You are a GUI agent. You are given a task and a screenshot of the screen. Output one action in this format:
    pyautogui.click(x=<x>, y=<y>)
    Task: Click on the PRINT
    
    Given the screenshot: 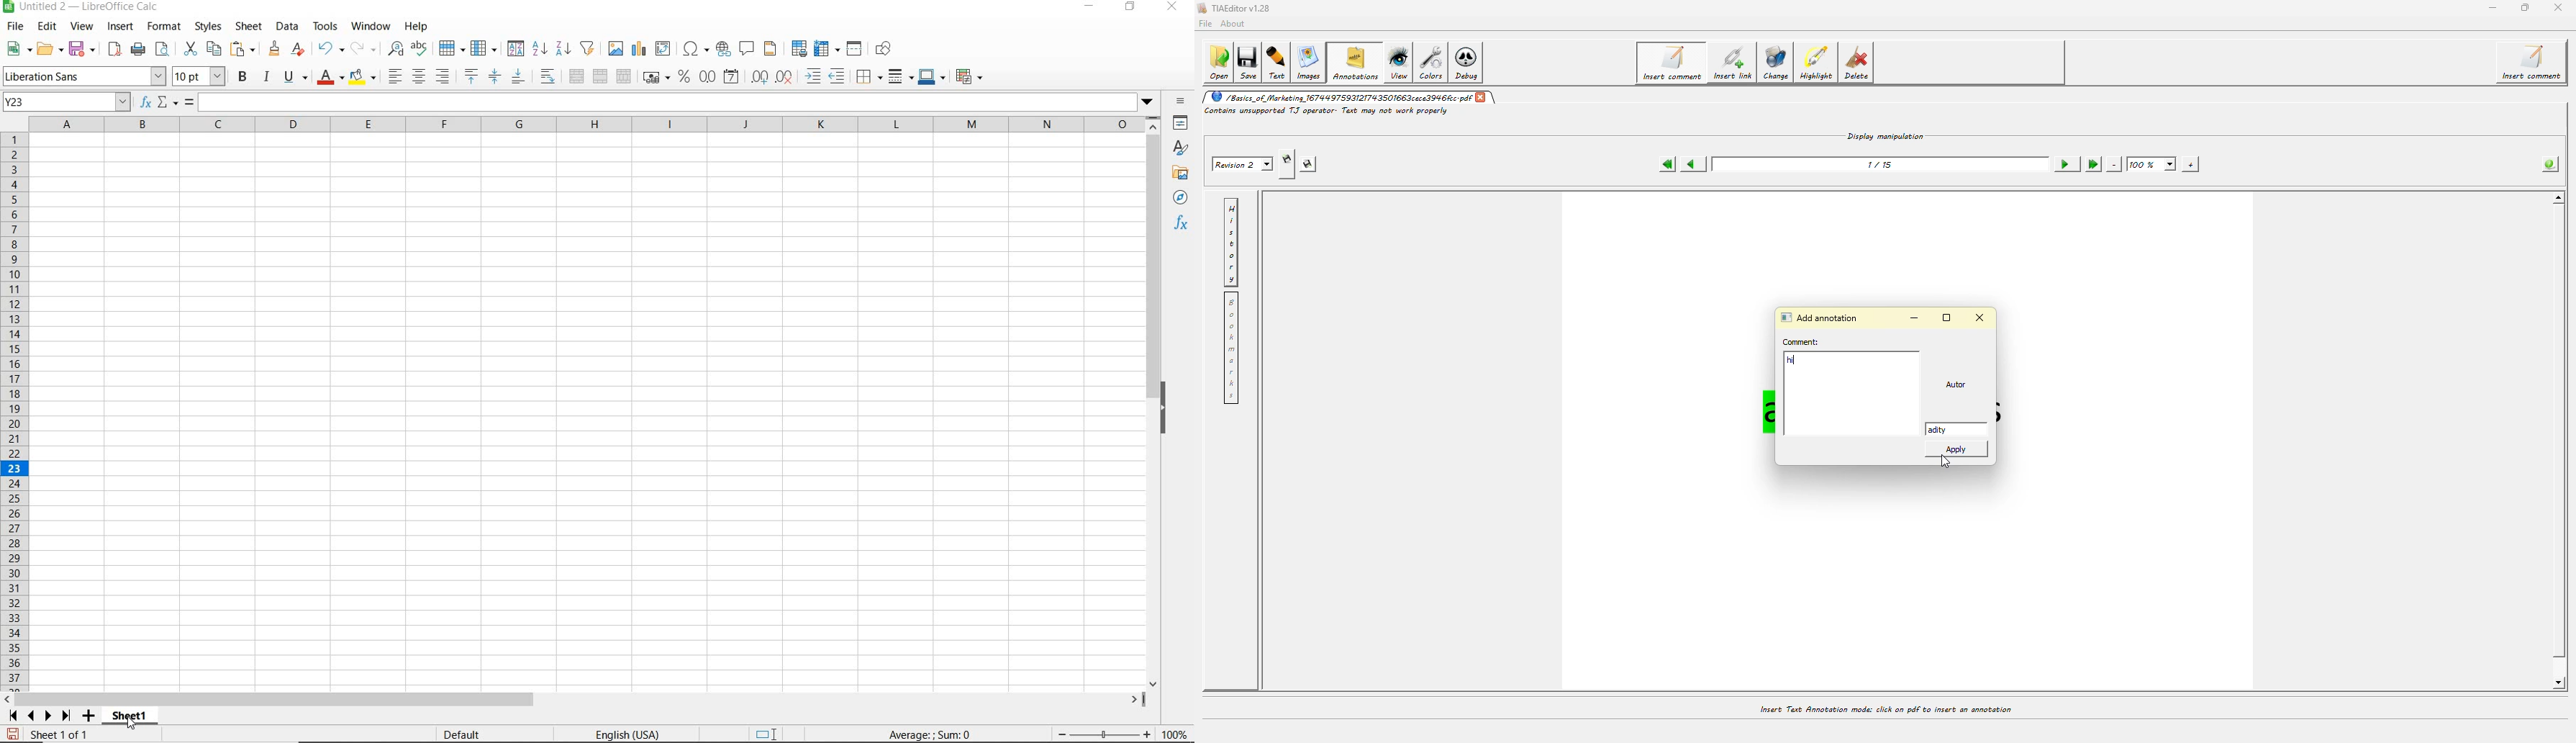 What is the action you would take?
    pyautogui.click(x=138, y=50)
    